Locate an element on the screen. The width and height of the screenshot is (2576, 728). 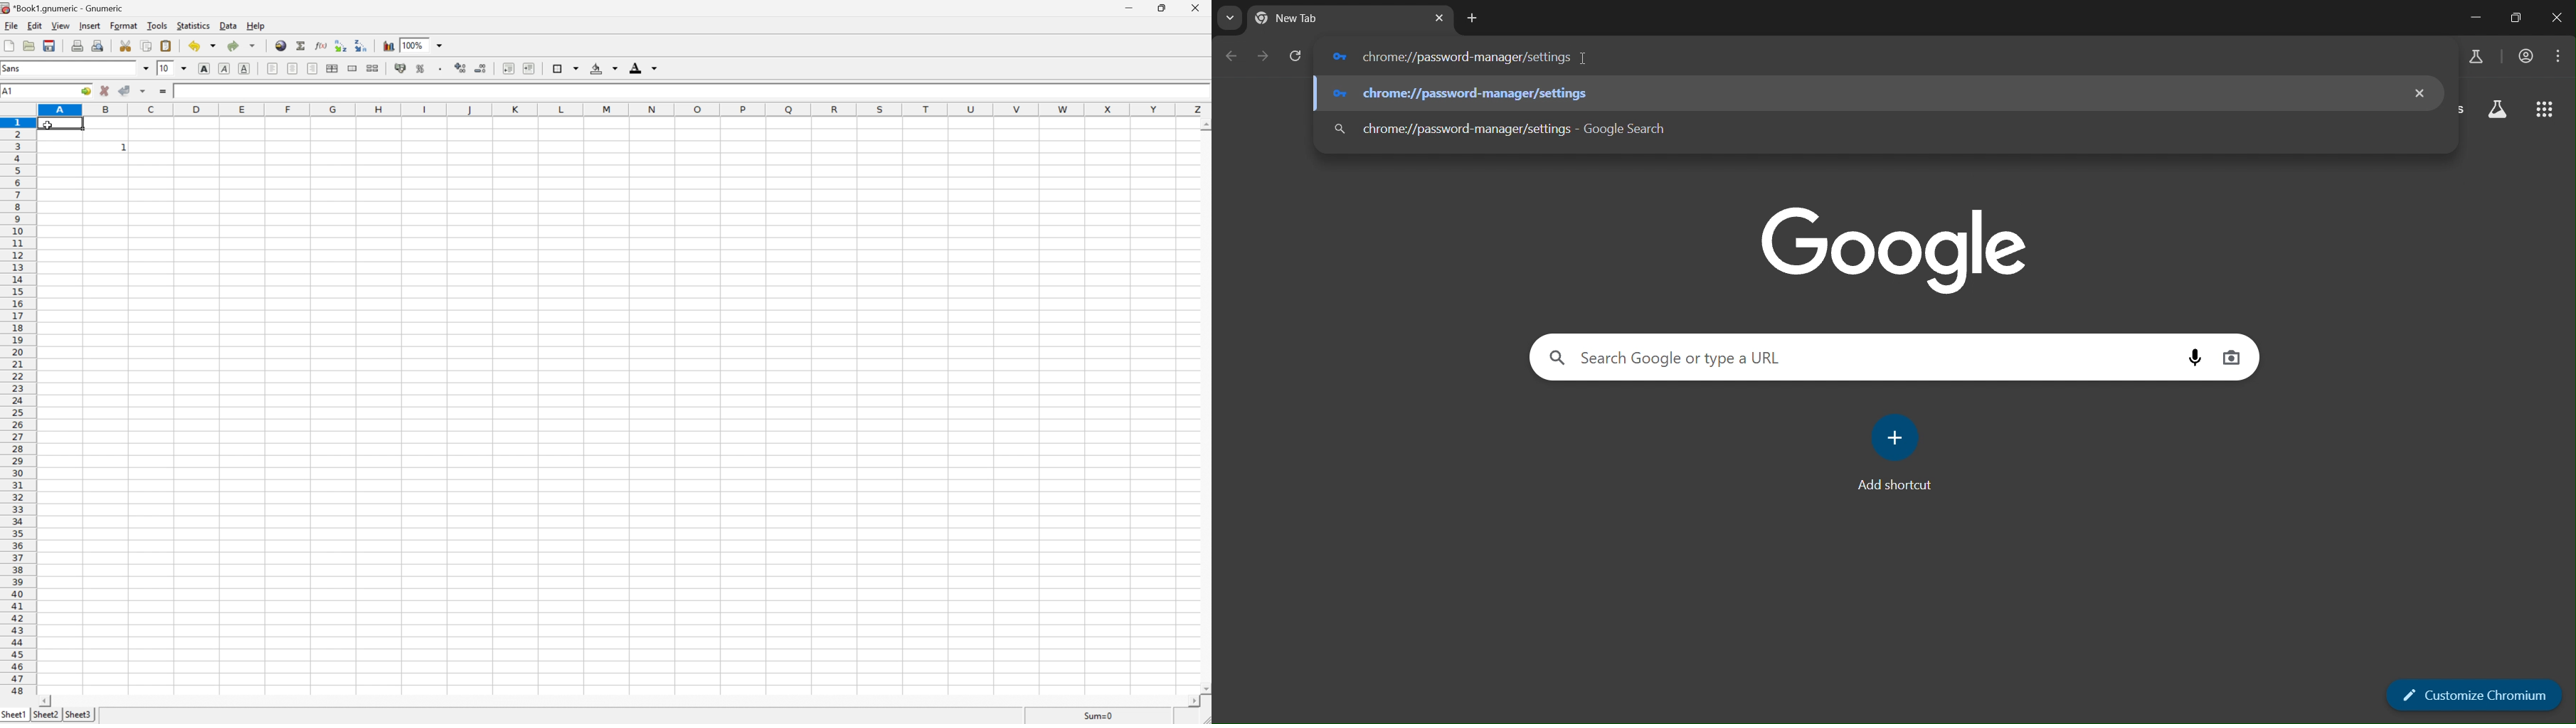
increase indent is located at coordinates (529, 67).